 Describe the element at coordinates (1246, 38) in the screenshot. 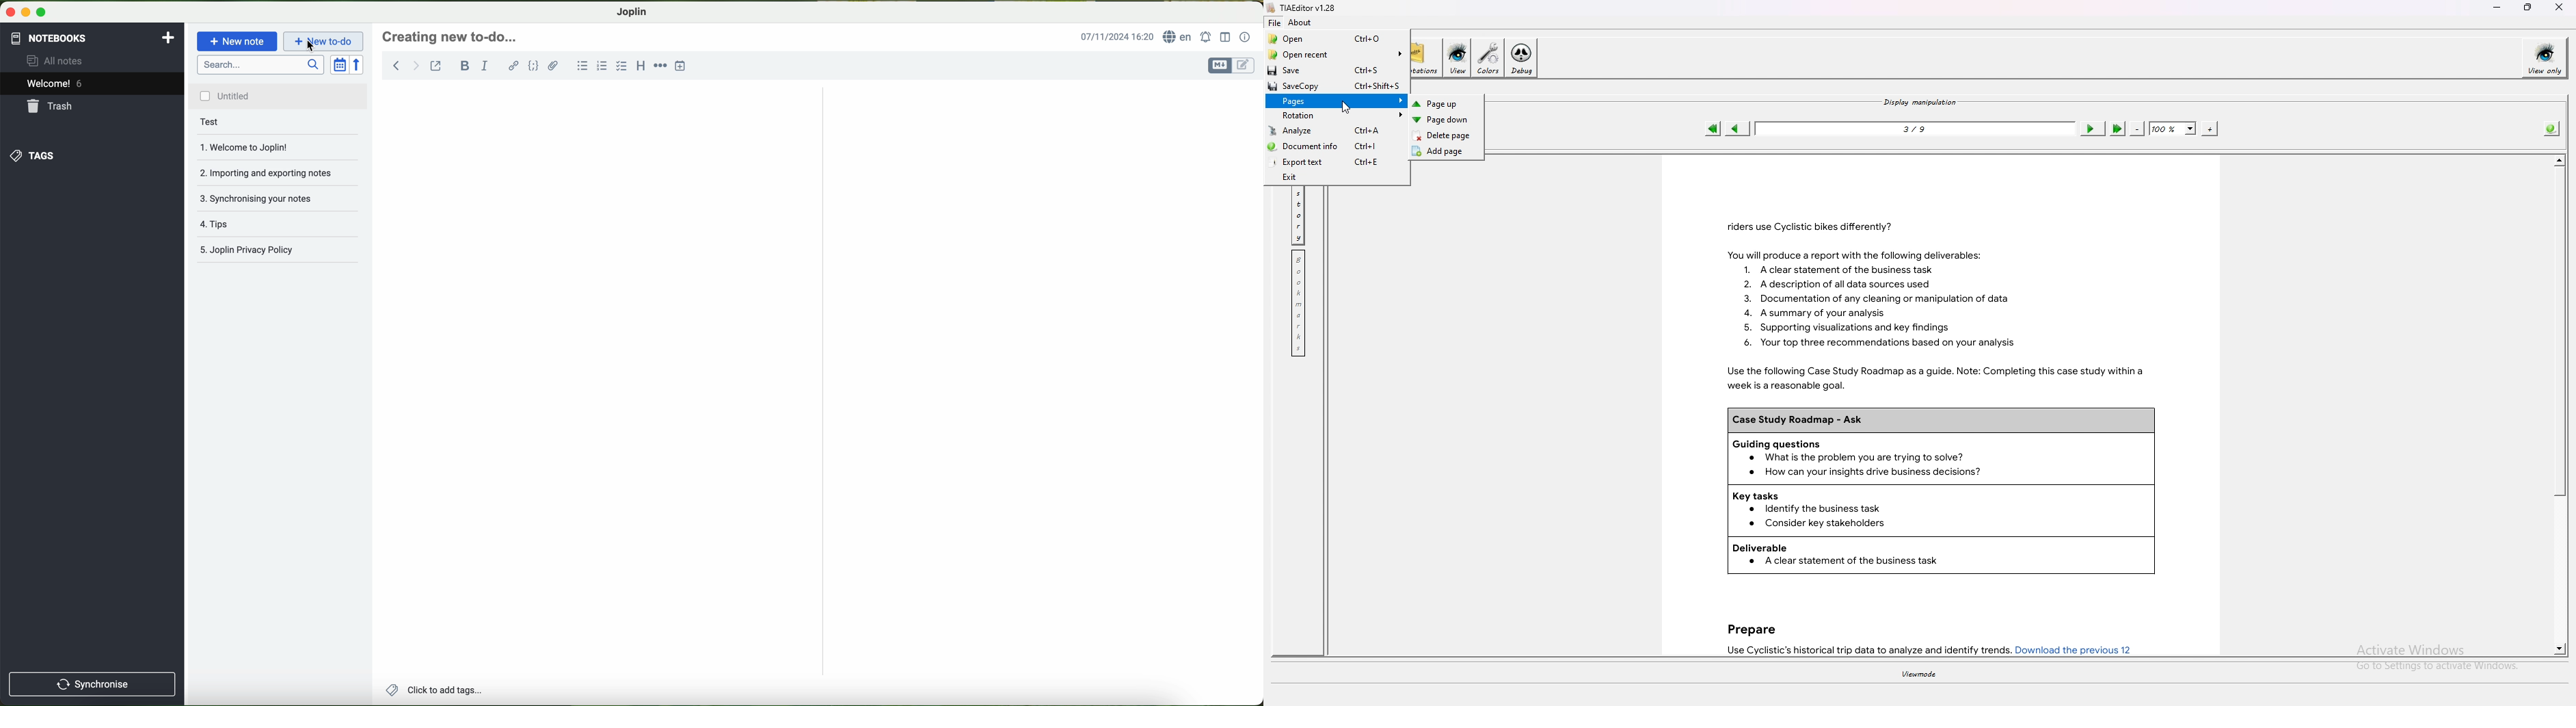

I see `note properties` at that location.